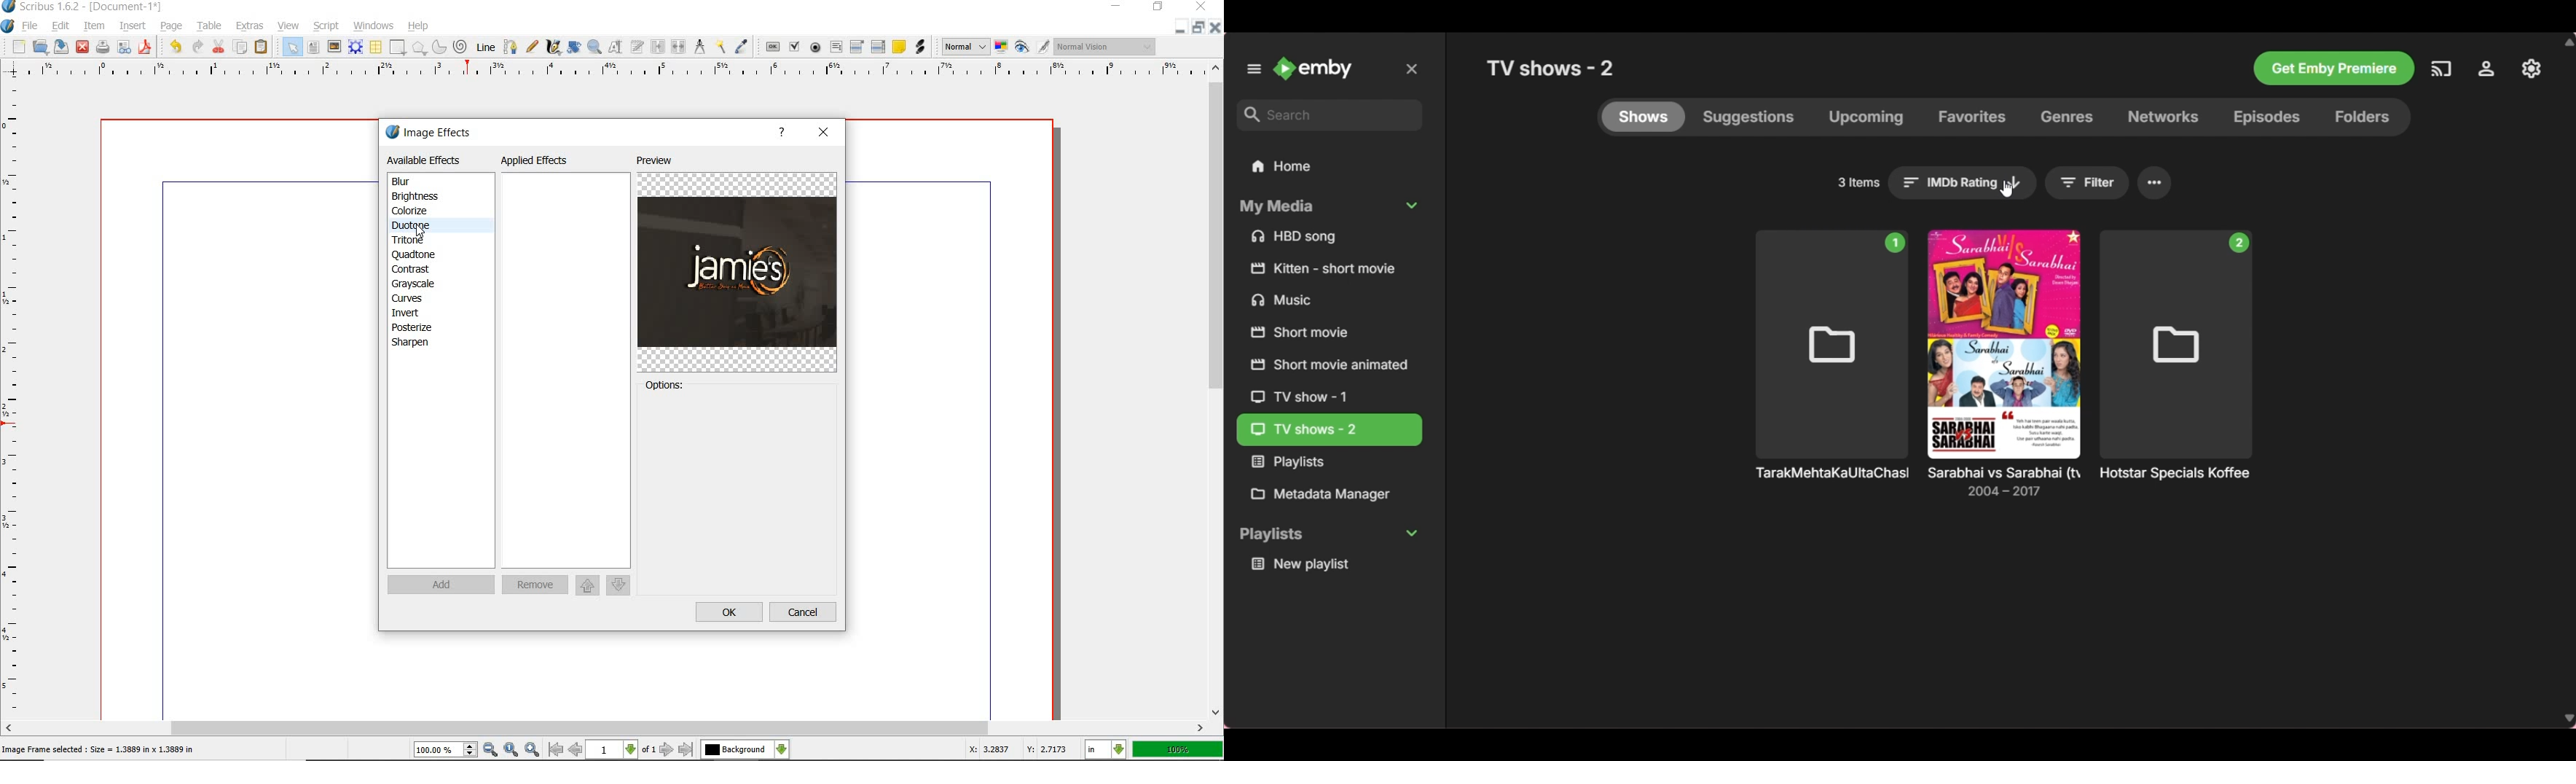  I want to click on toggle color management, so click(1001, 47).